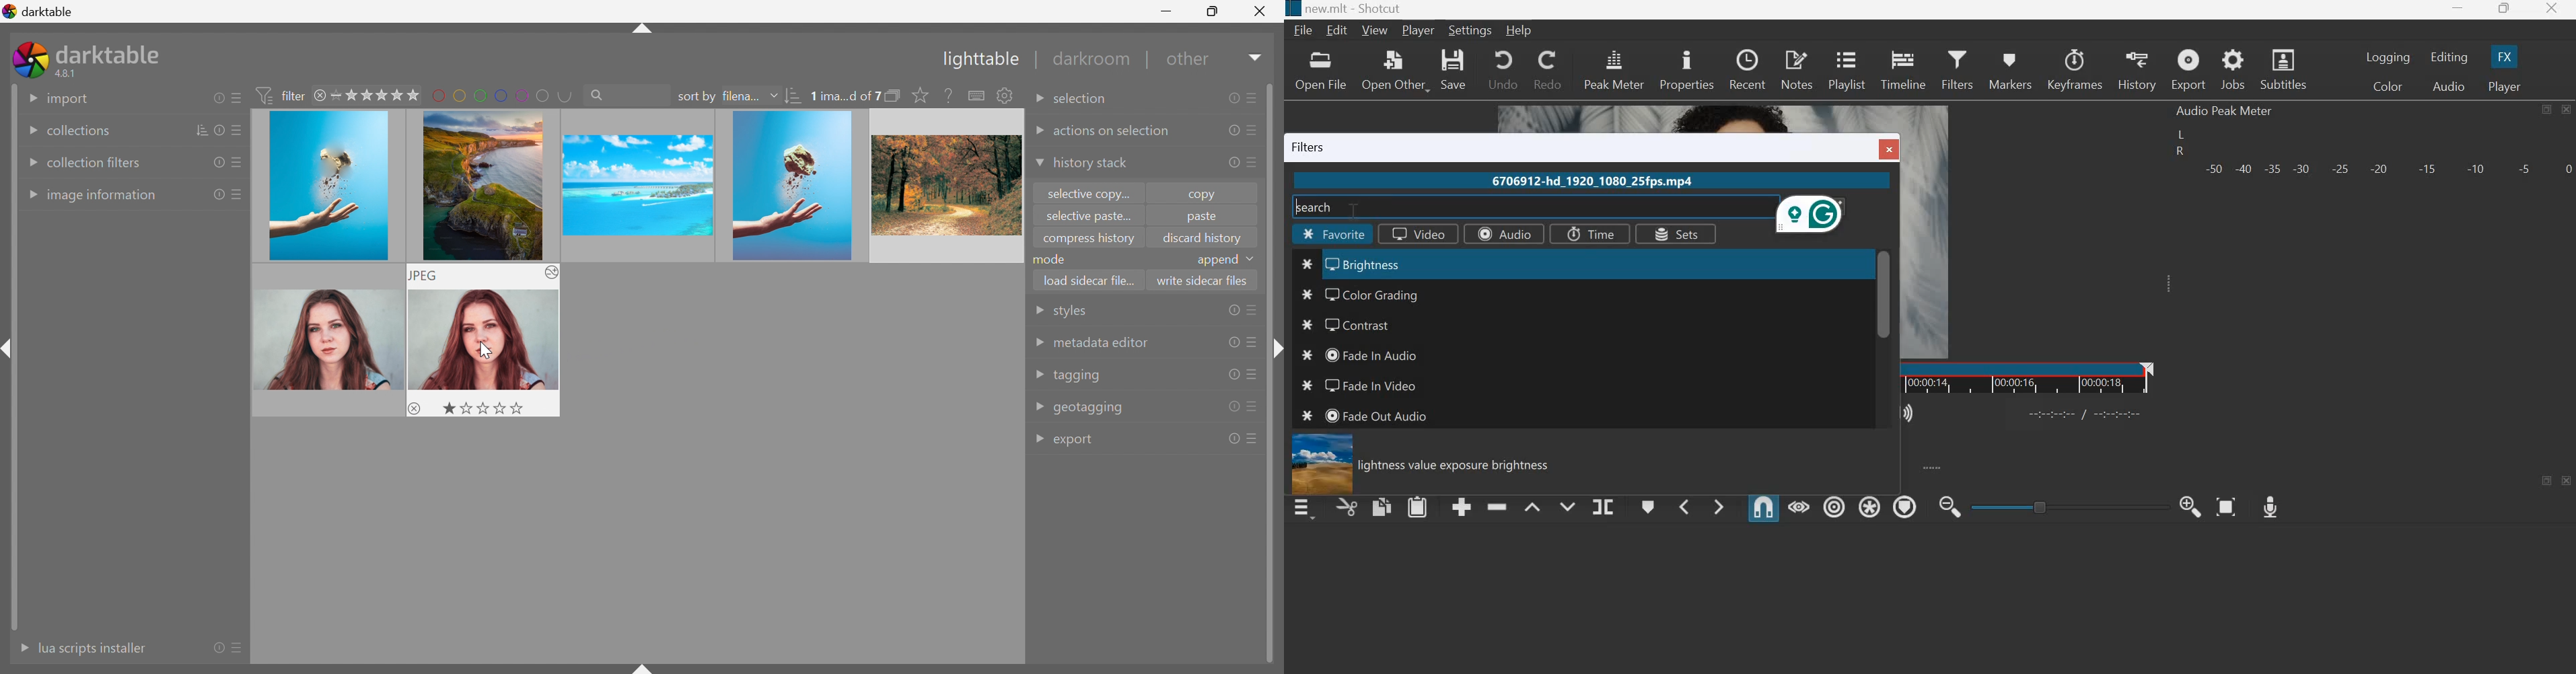 This screenshot has width=2576, height=700. I want to click on presets, so click(1256, 161).